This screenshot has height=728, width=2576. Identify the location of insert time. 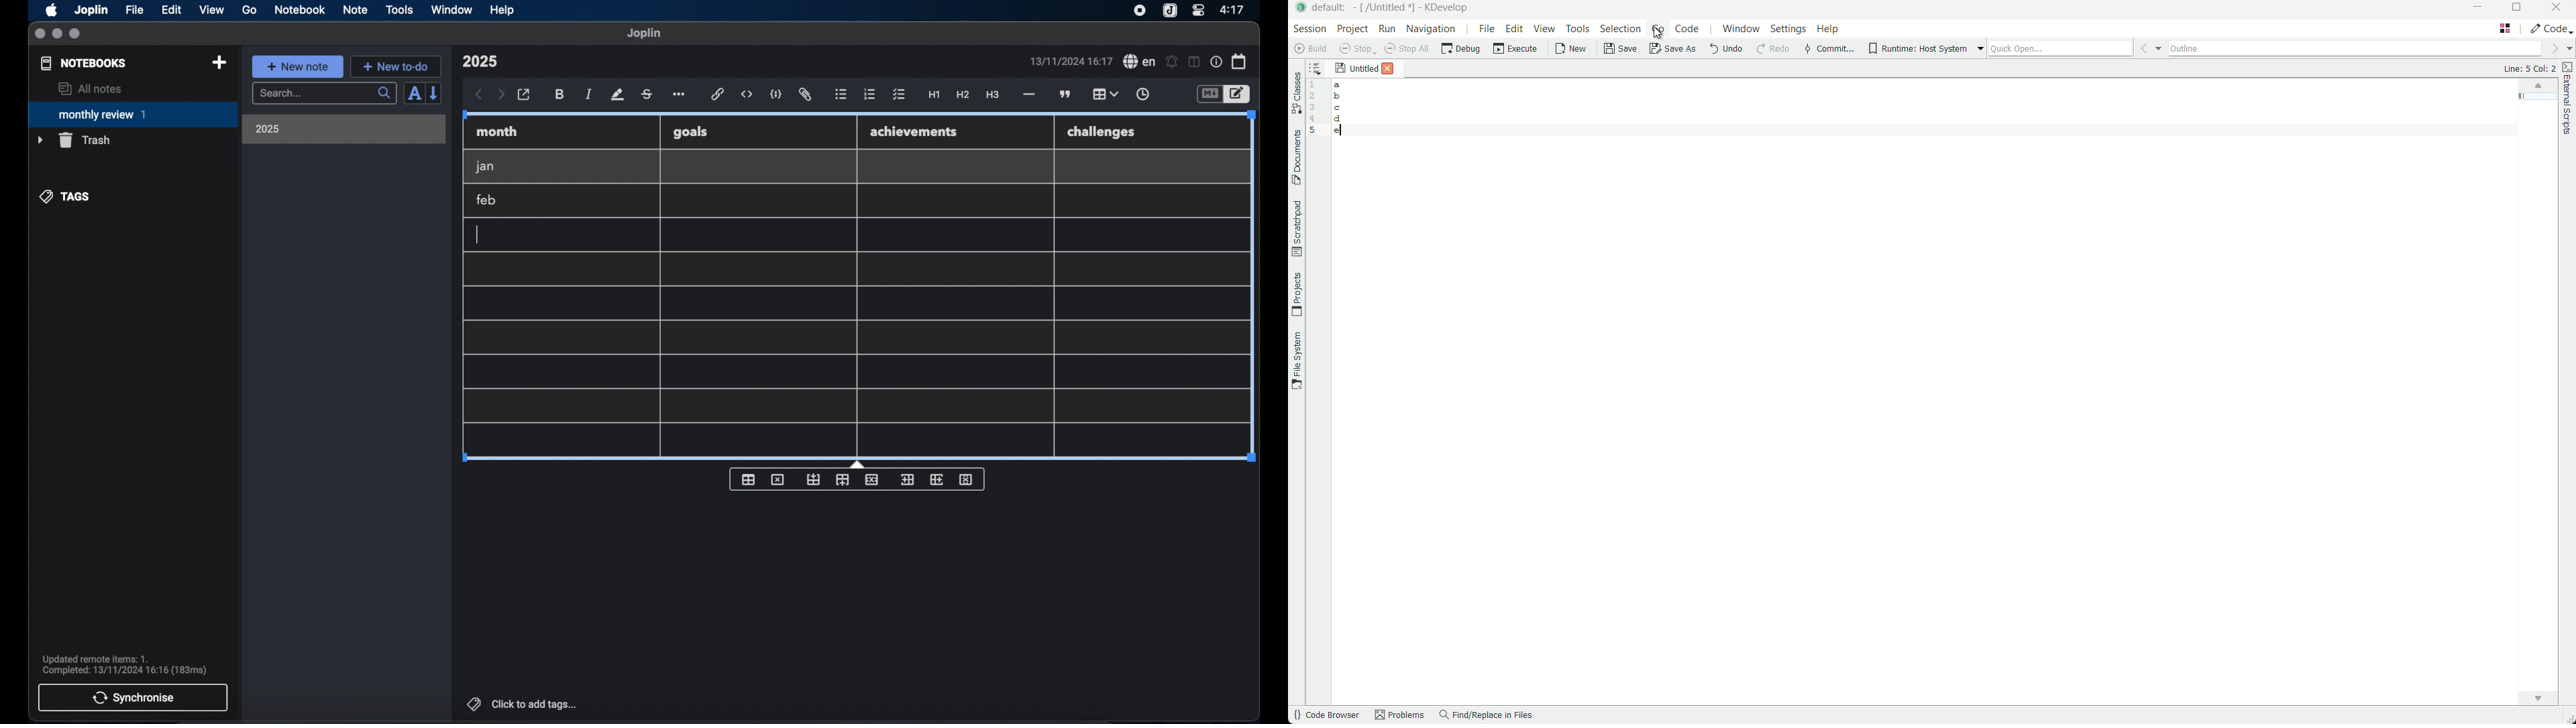
(1142, 95).